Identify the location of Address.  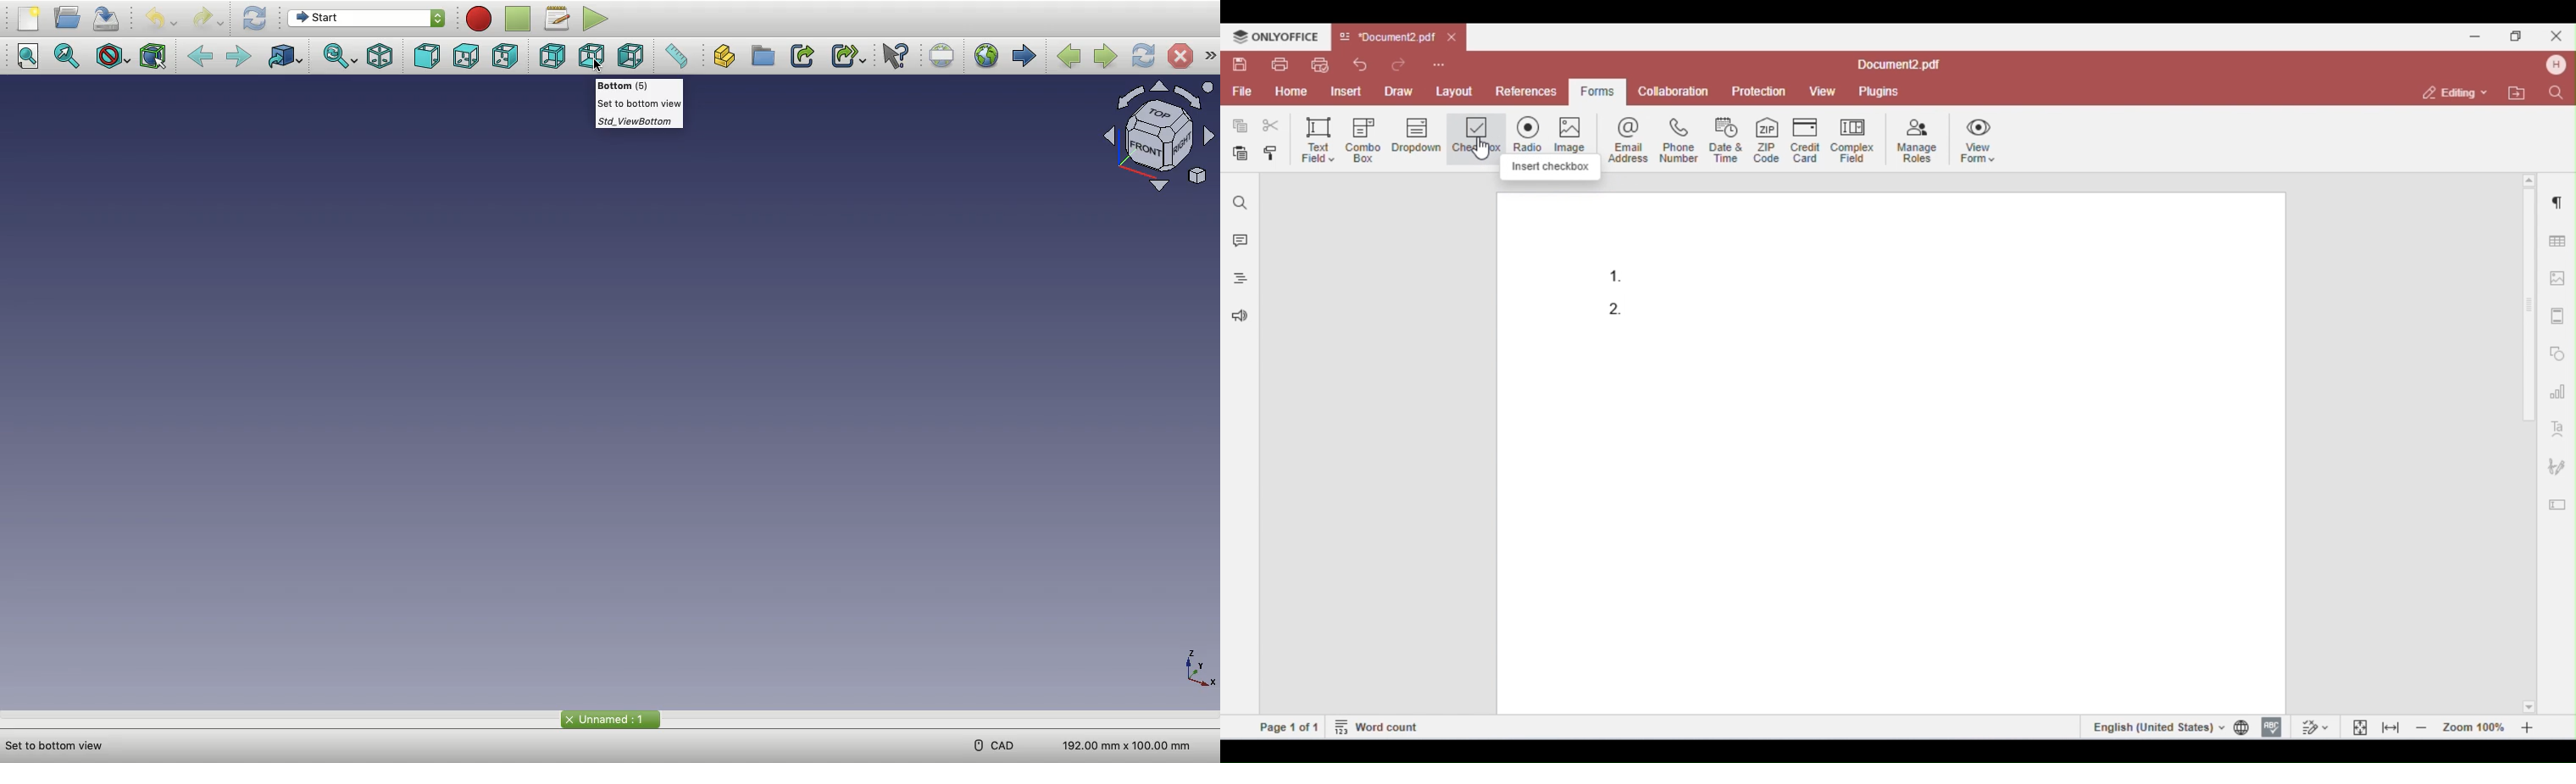
(62, 744).